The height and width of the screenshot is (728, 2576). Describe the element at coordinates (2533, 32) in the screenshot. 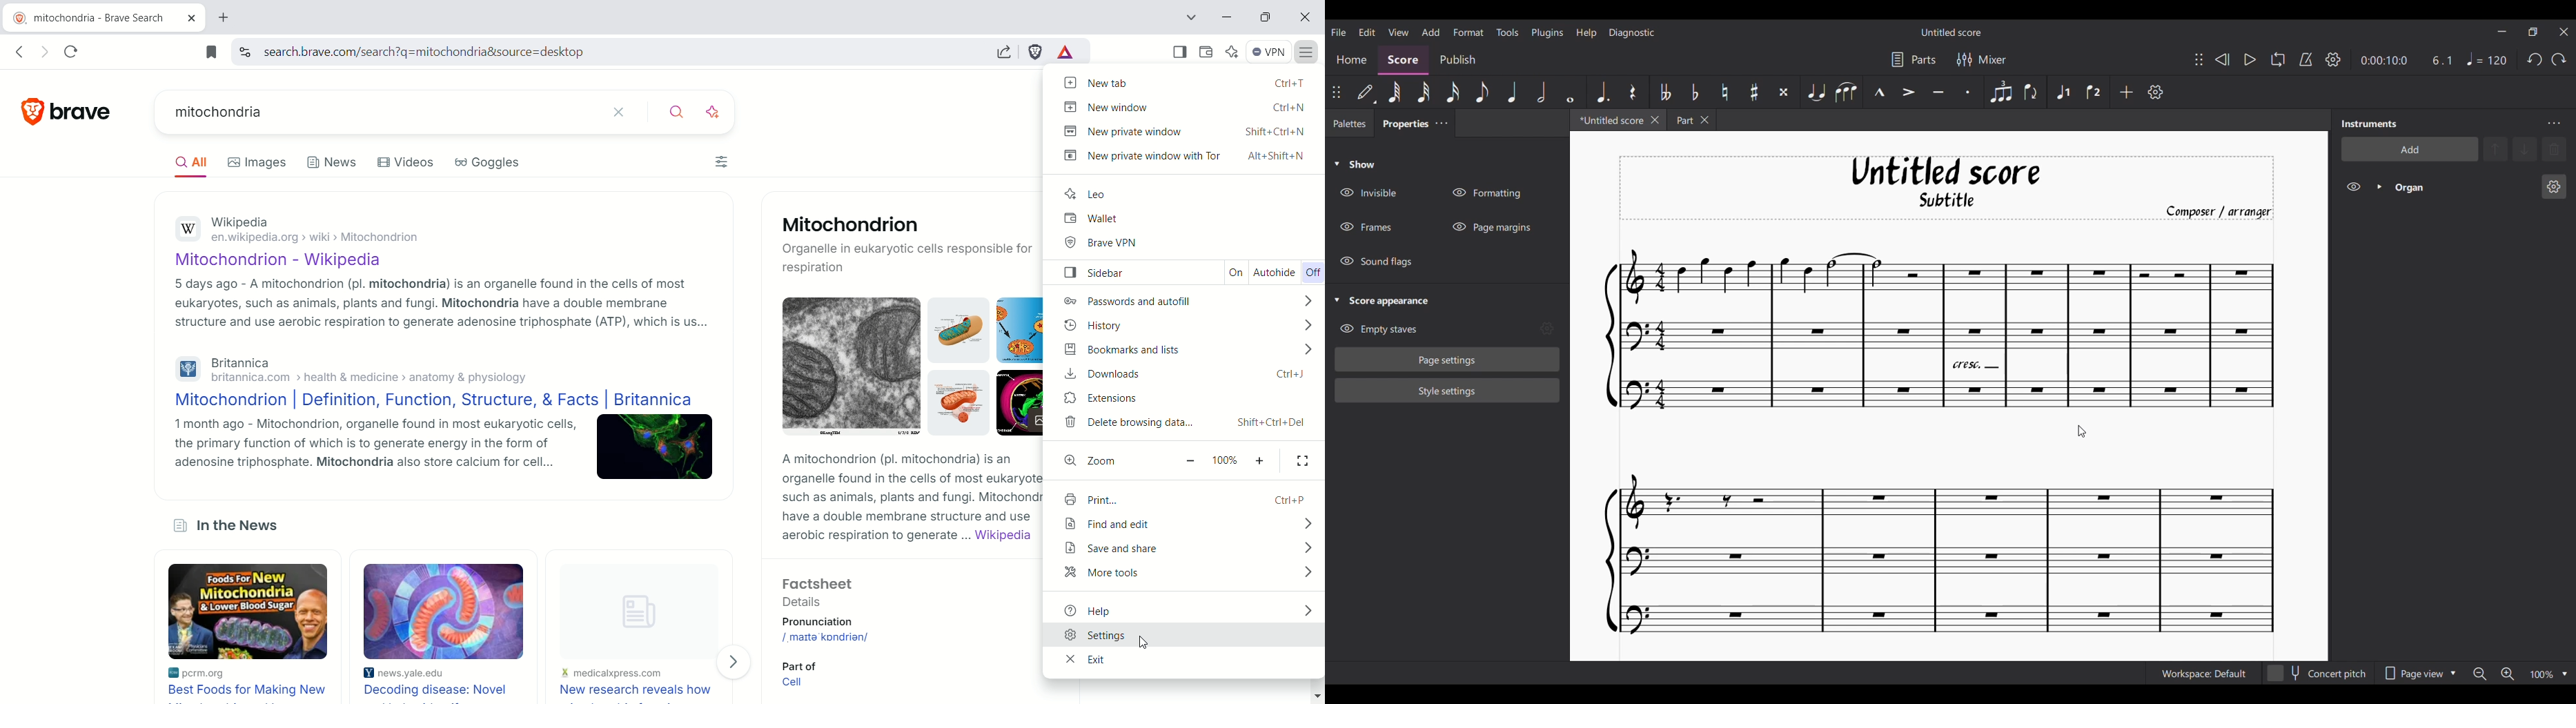

I see `Show interface in a smaller tab` at that location.